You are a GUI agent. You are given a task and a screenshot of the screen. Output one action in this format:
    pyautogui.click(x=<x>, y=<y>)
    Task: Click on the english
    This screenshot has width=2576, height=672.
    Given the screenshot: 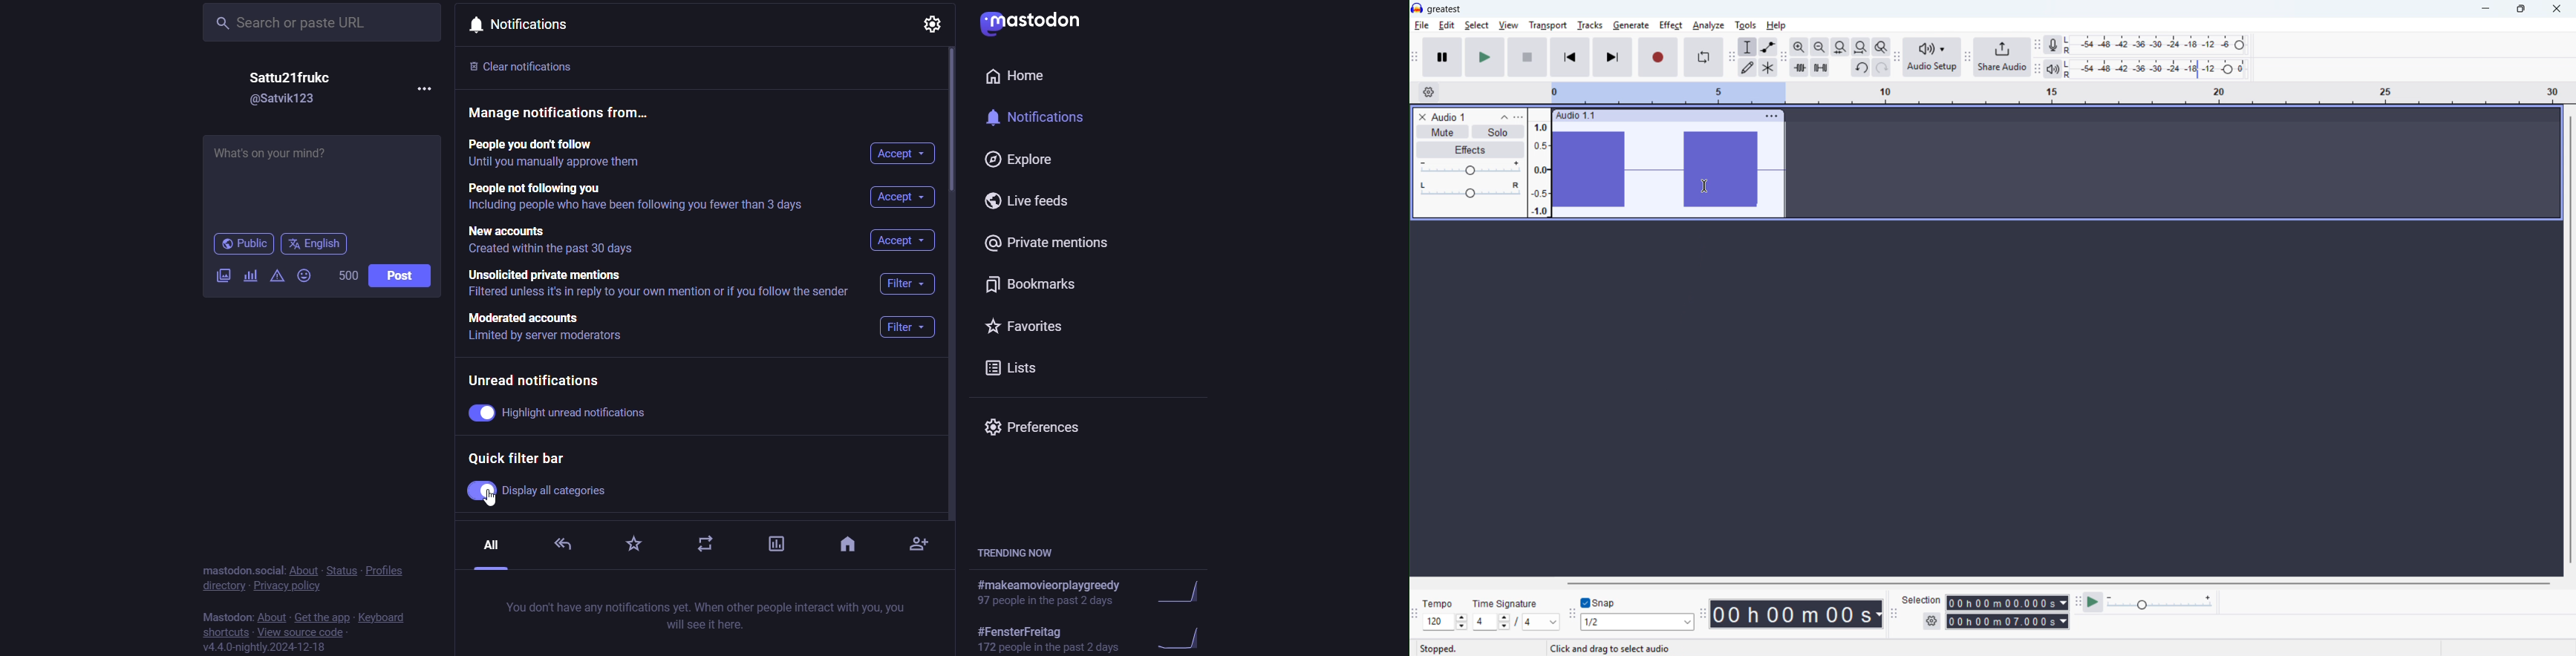 What is the action you would take?
    pyautogui.click(x=314, y=243)
    